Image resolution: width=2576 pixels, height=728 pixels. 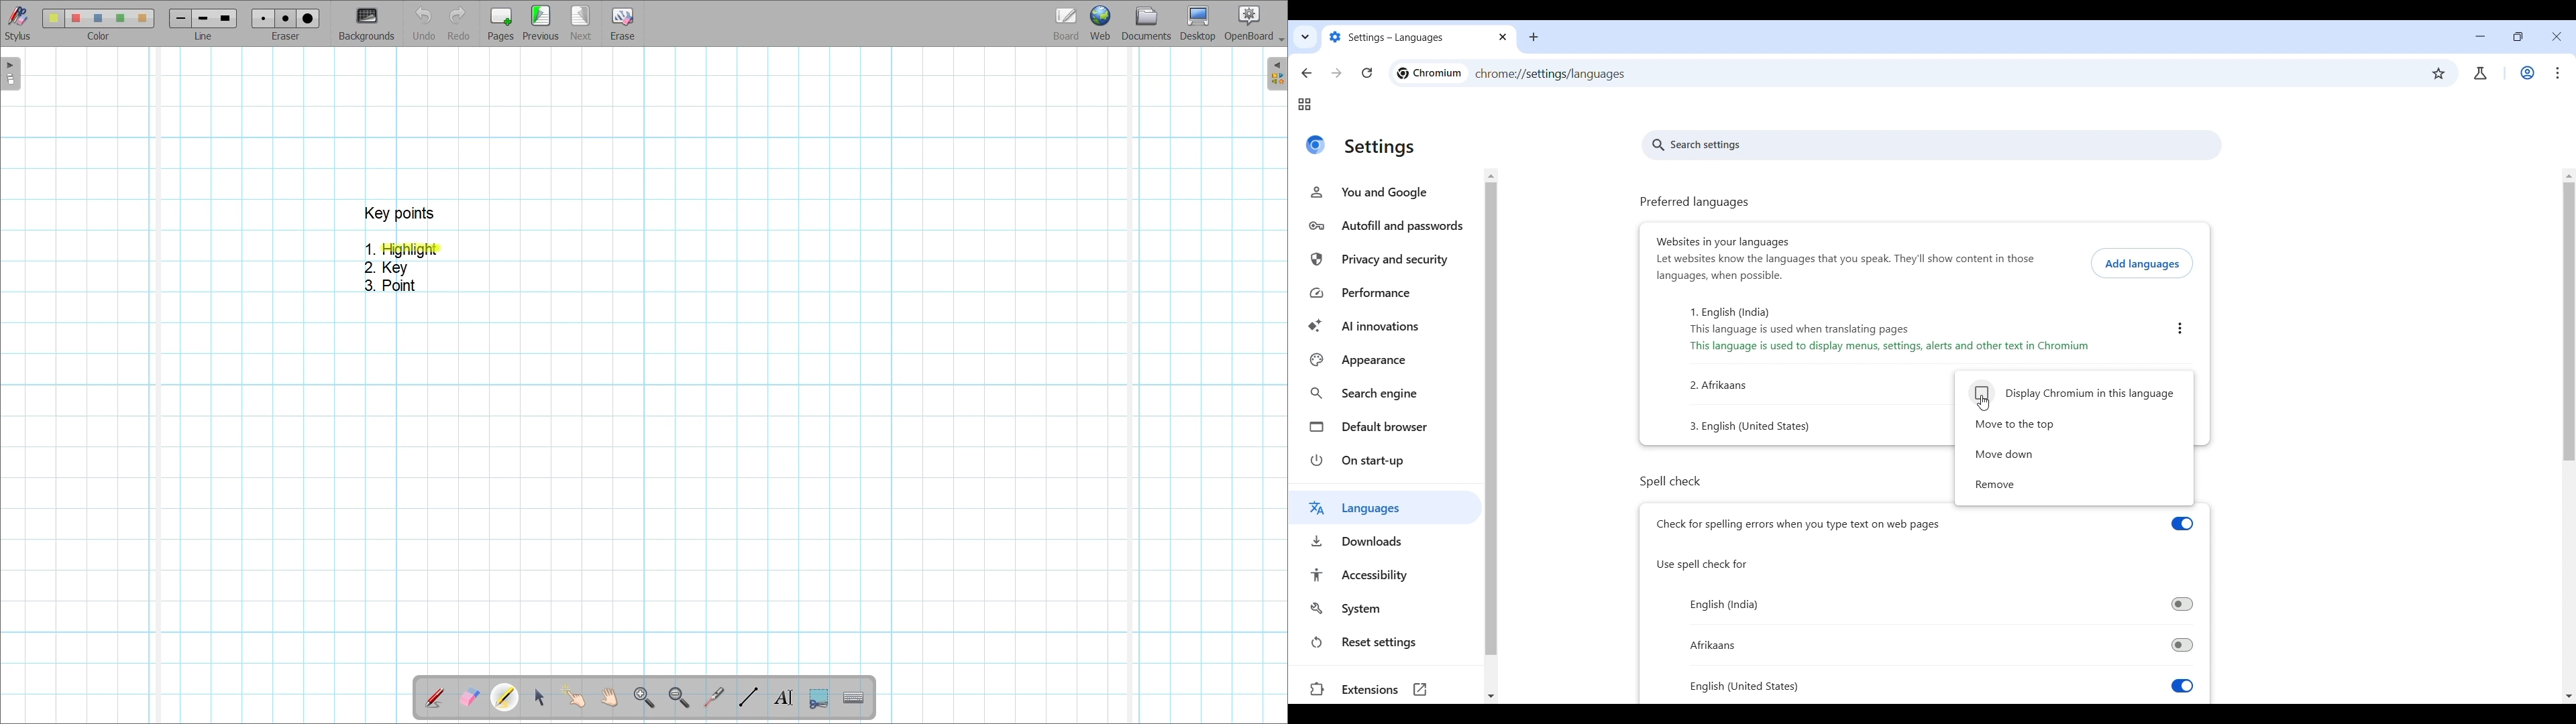 I want to click on Redo, so click(x=459, y=23).